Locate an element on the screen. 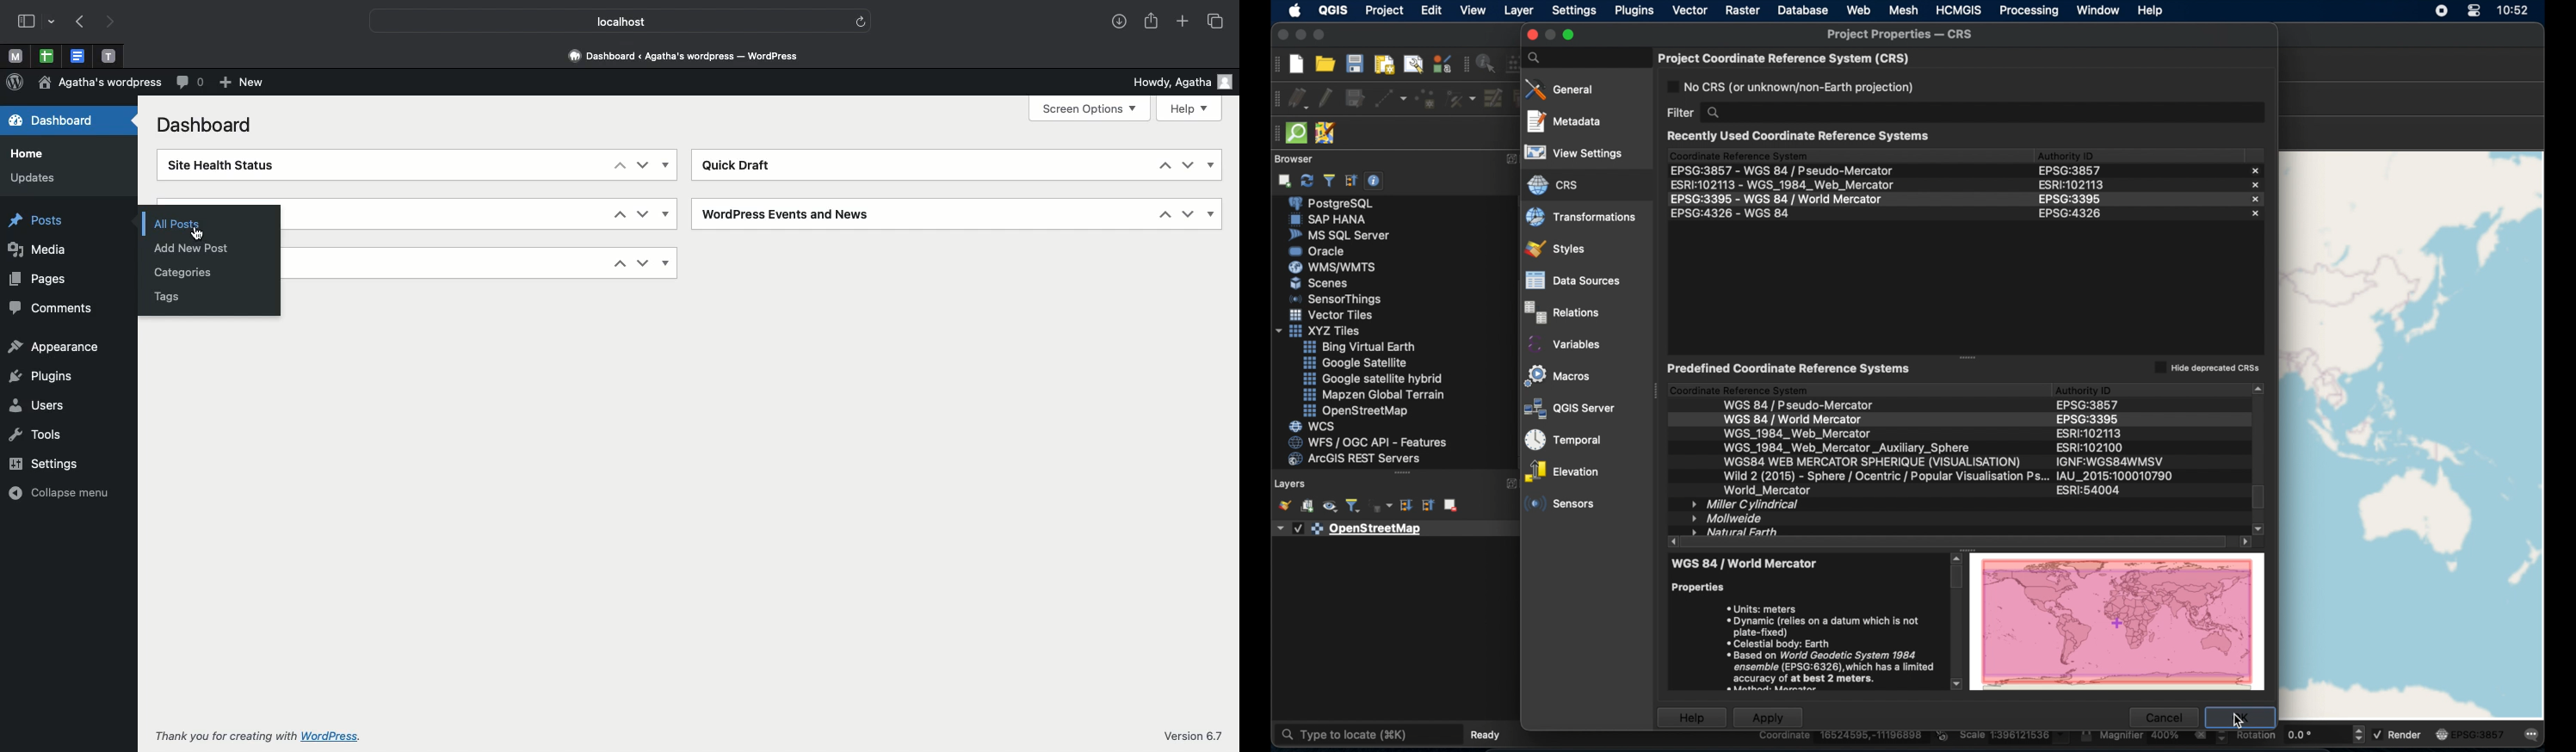 The image size is (2576, 756). sensor things is located at coordinates (1337, 301).